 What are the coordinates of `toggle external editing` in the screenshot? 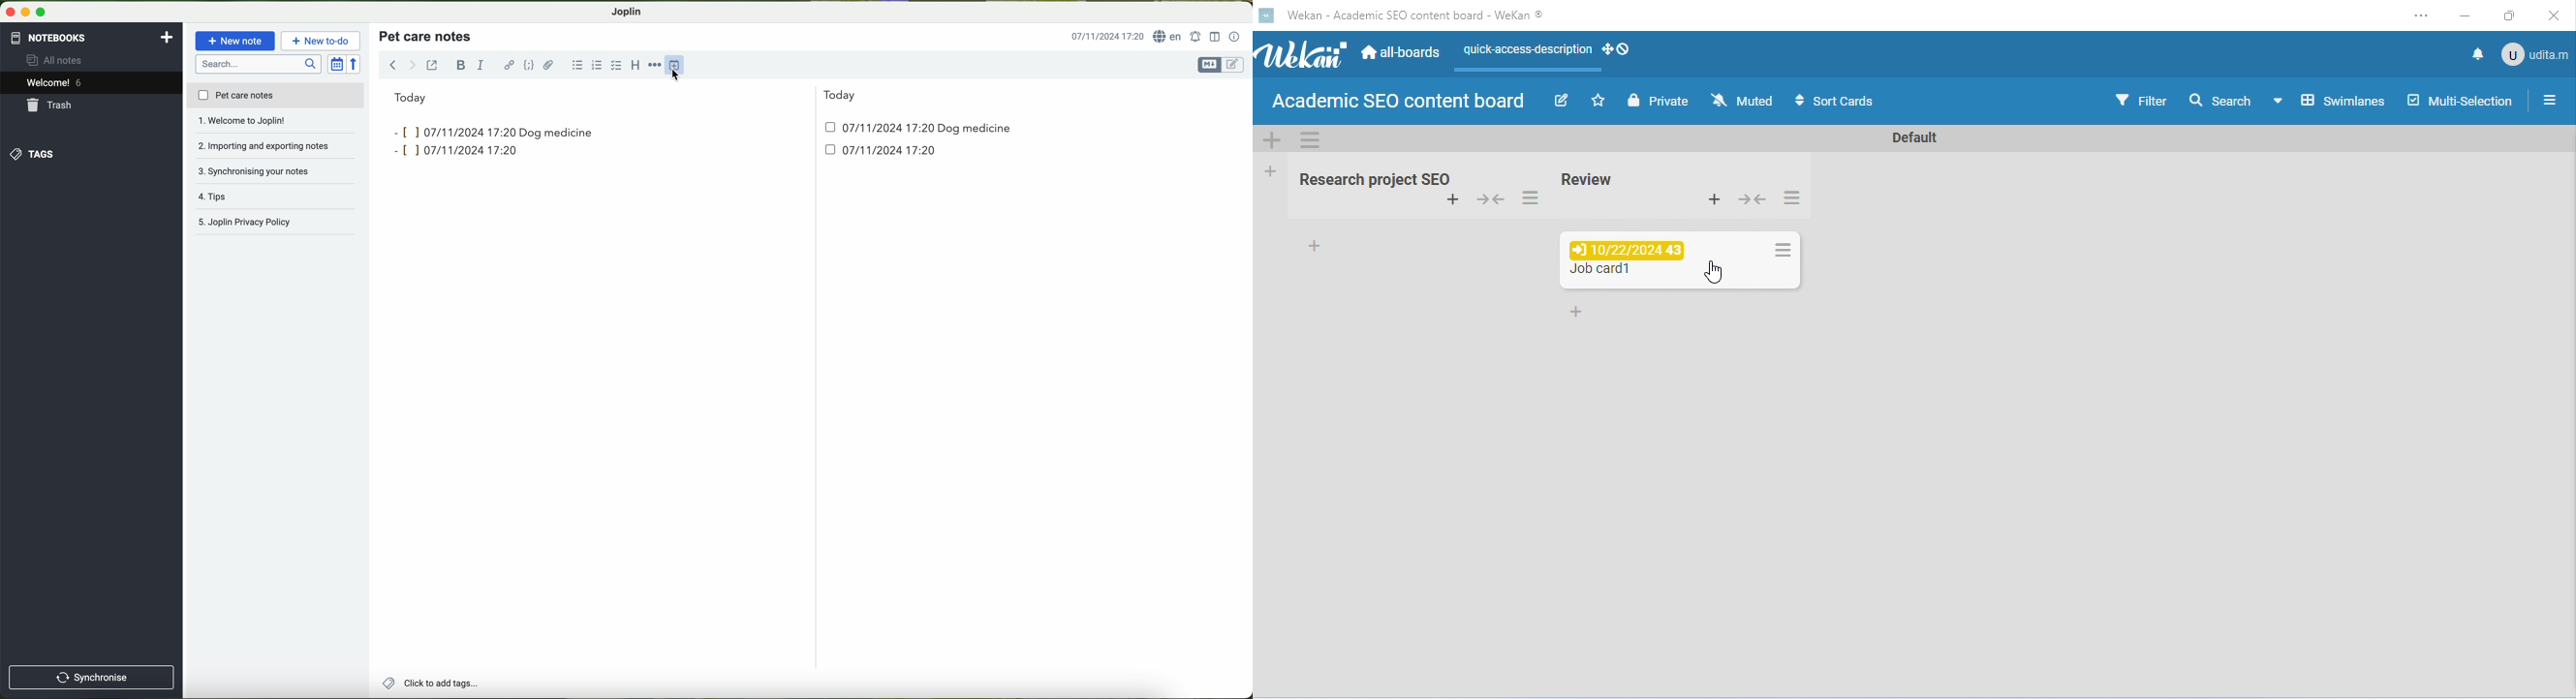 It's located at (432, 64).